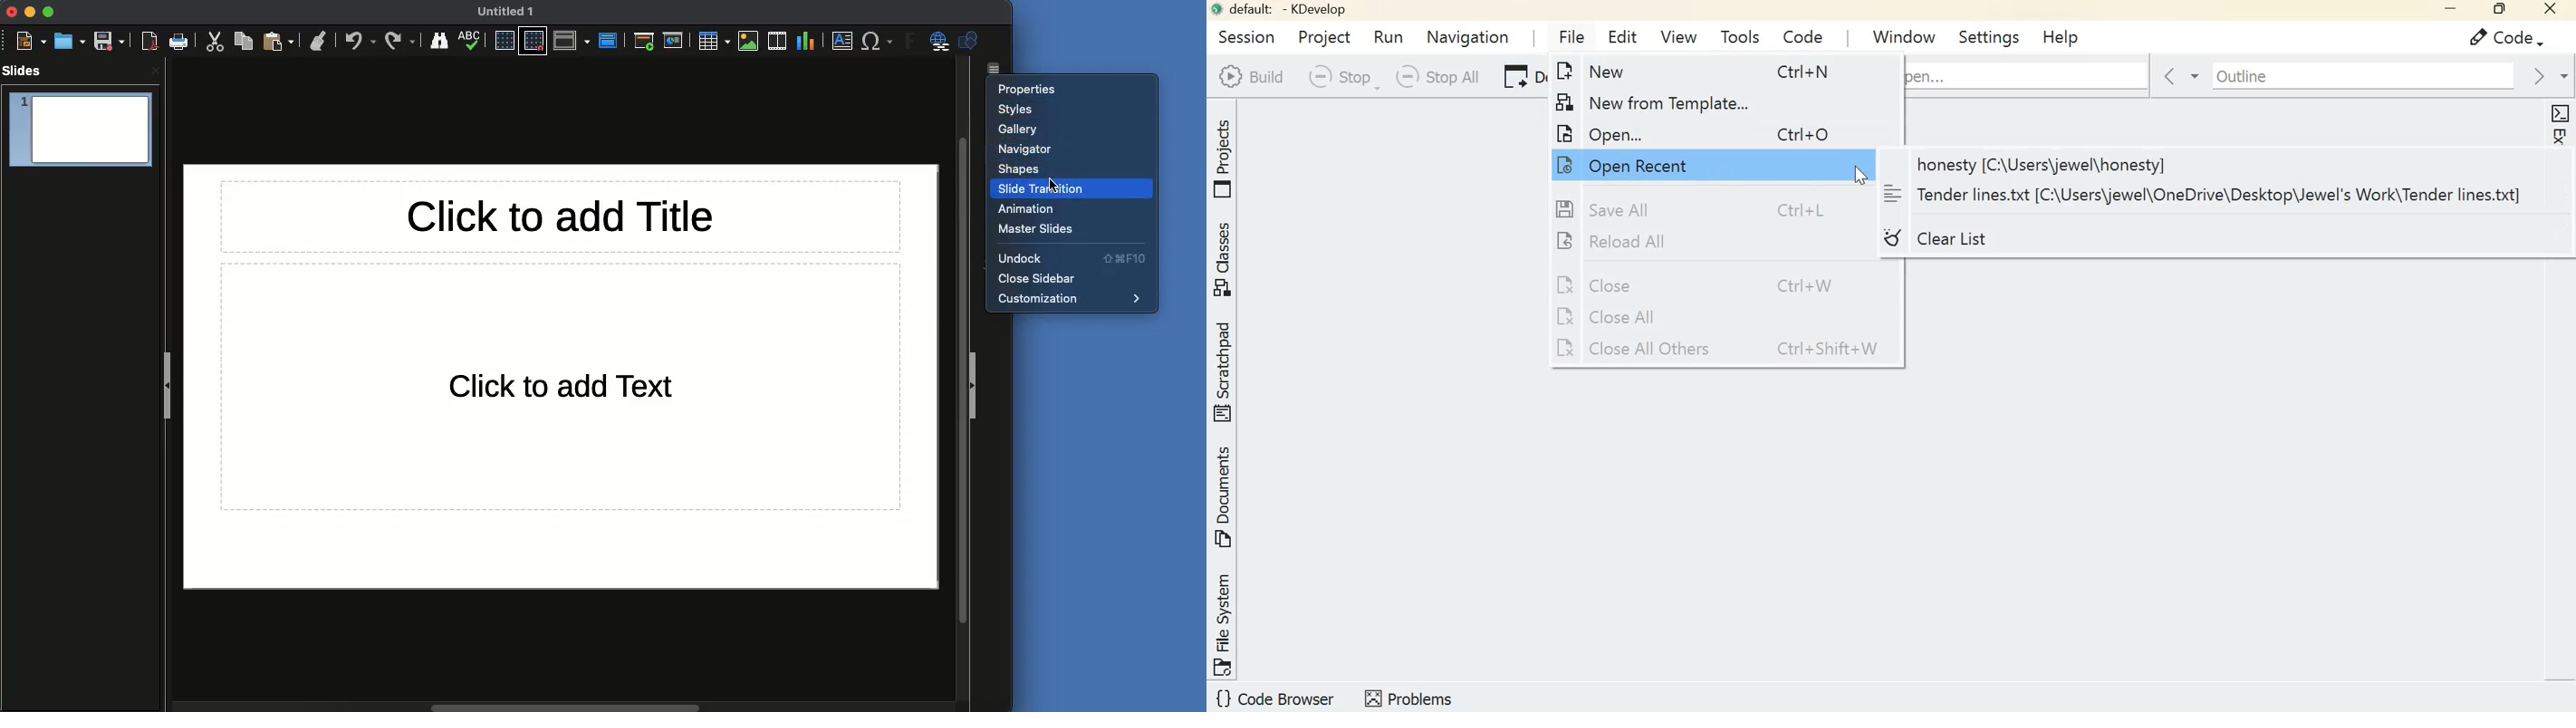 This screenshot has width=2576, height=728. I want to click on Customization, so click(1077, 299).